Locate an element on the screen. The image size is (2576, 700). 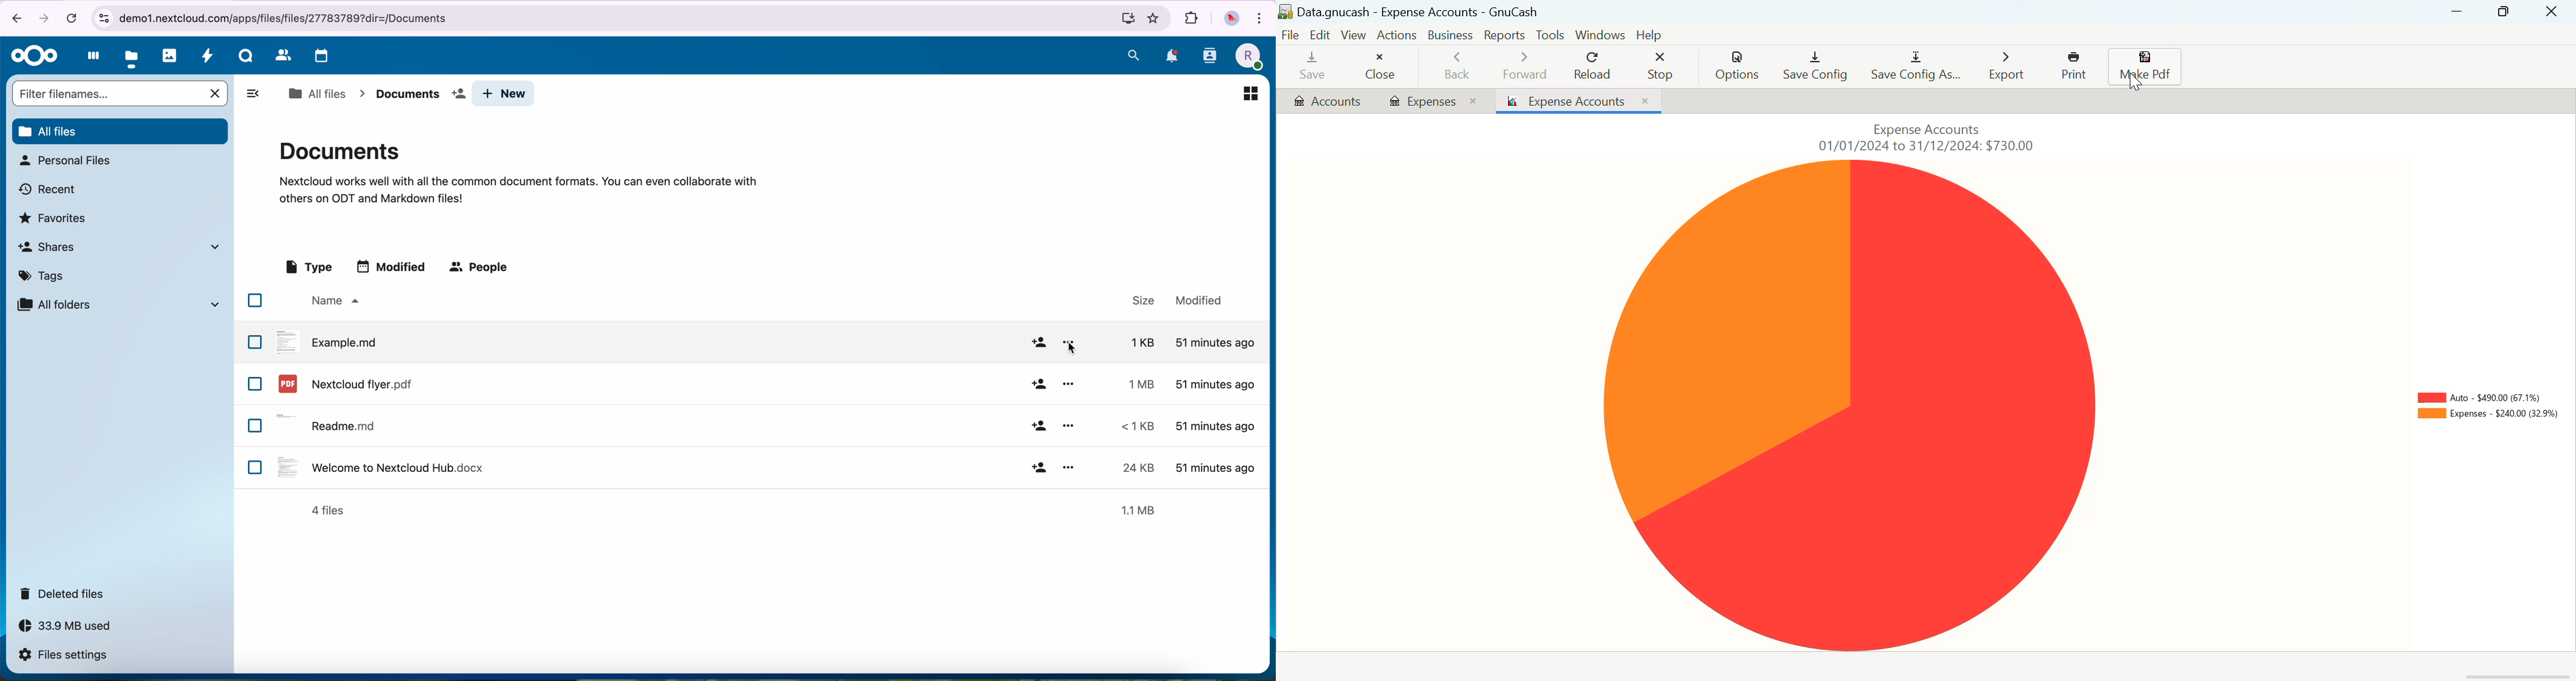
size is located at coordinates (1143, 299).